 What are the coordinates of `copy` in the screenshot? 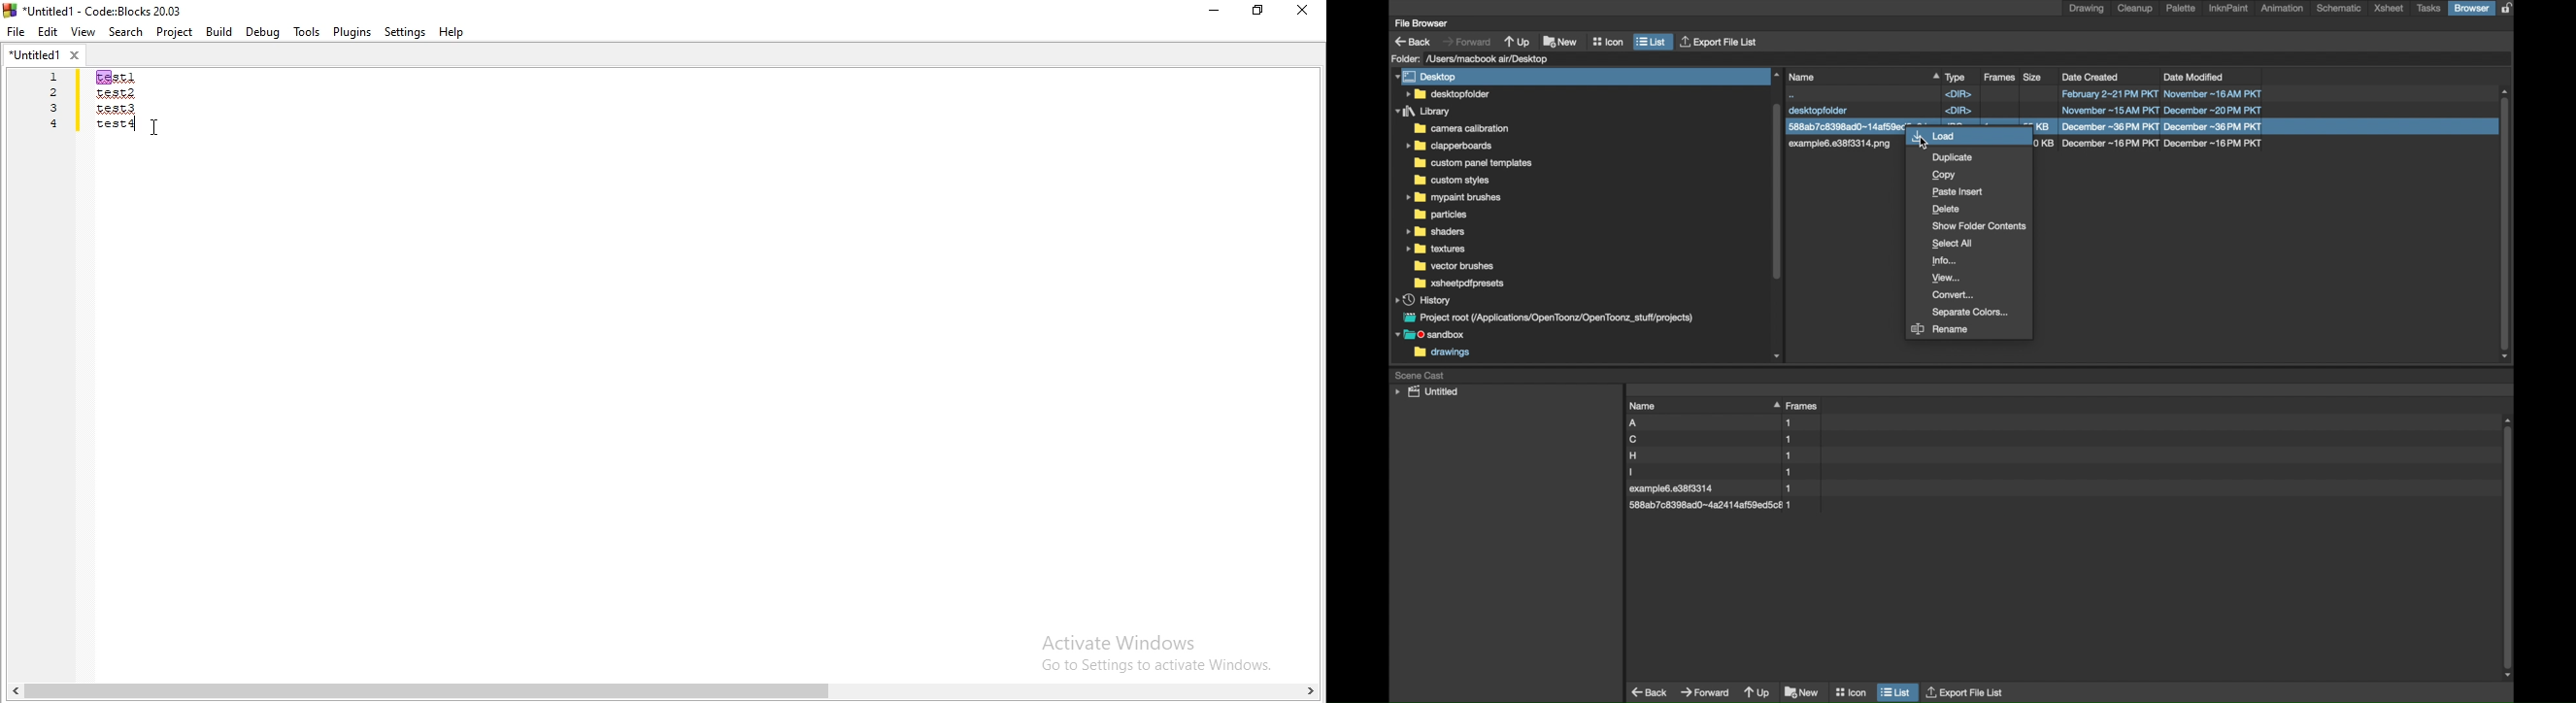 It's located at (1945, 175).